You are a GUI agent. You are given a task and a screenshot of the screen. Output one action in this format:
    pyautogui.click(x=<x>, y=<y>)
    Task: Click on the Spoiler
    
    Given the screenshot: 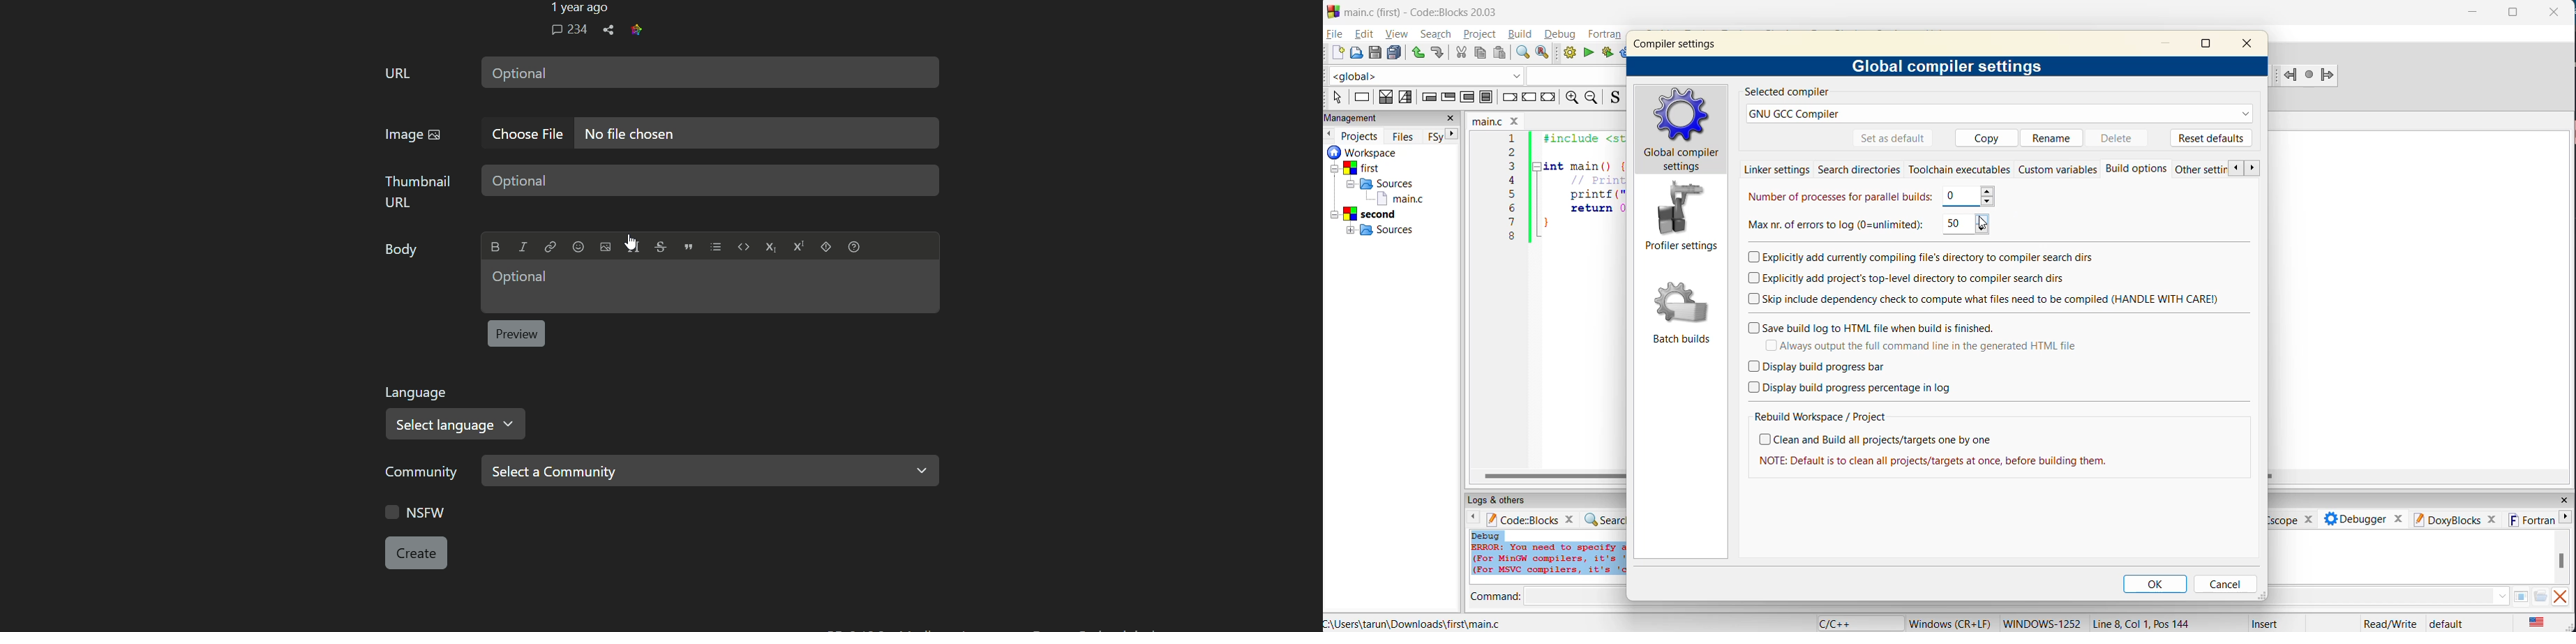 What is the action you would take?
    pyautogui.click(x=825, y=246)
    